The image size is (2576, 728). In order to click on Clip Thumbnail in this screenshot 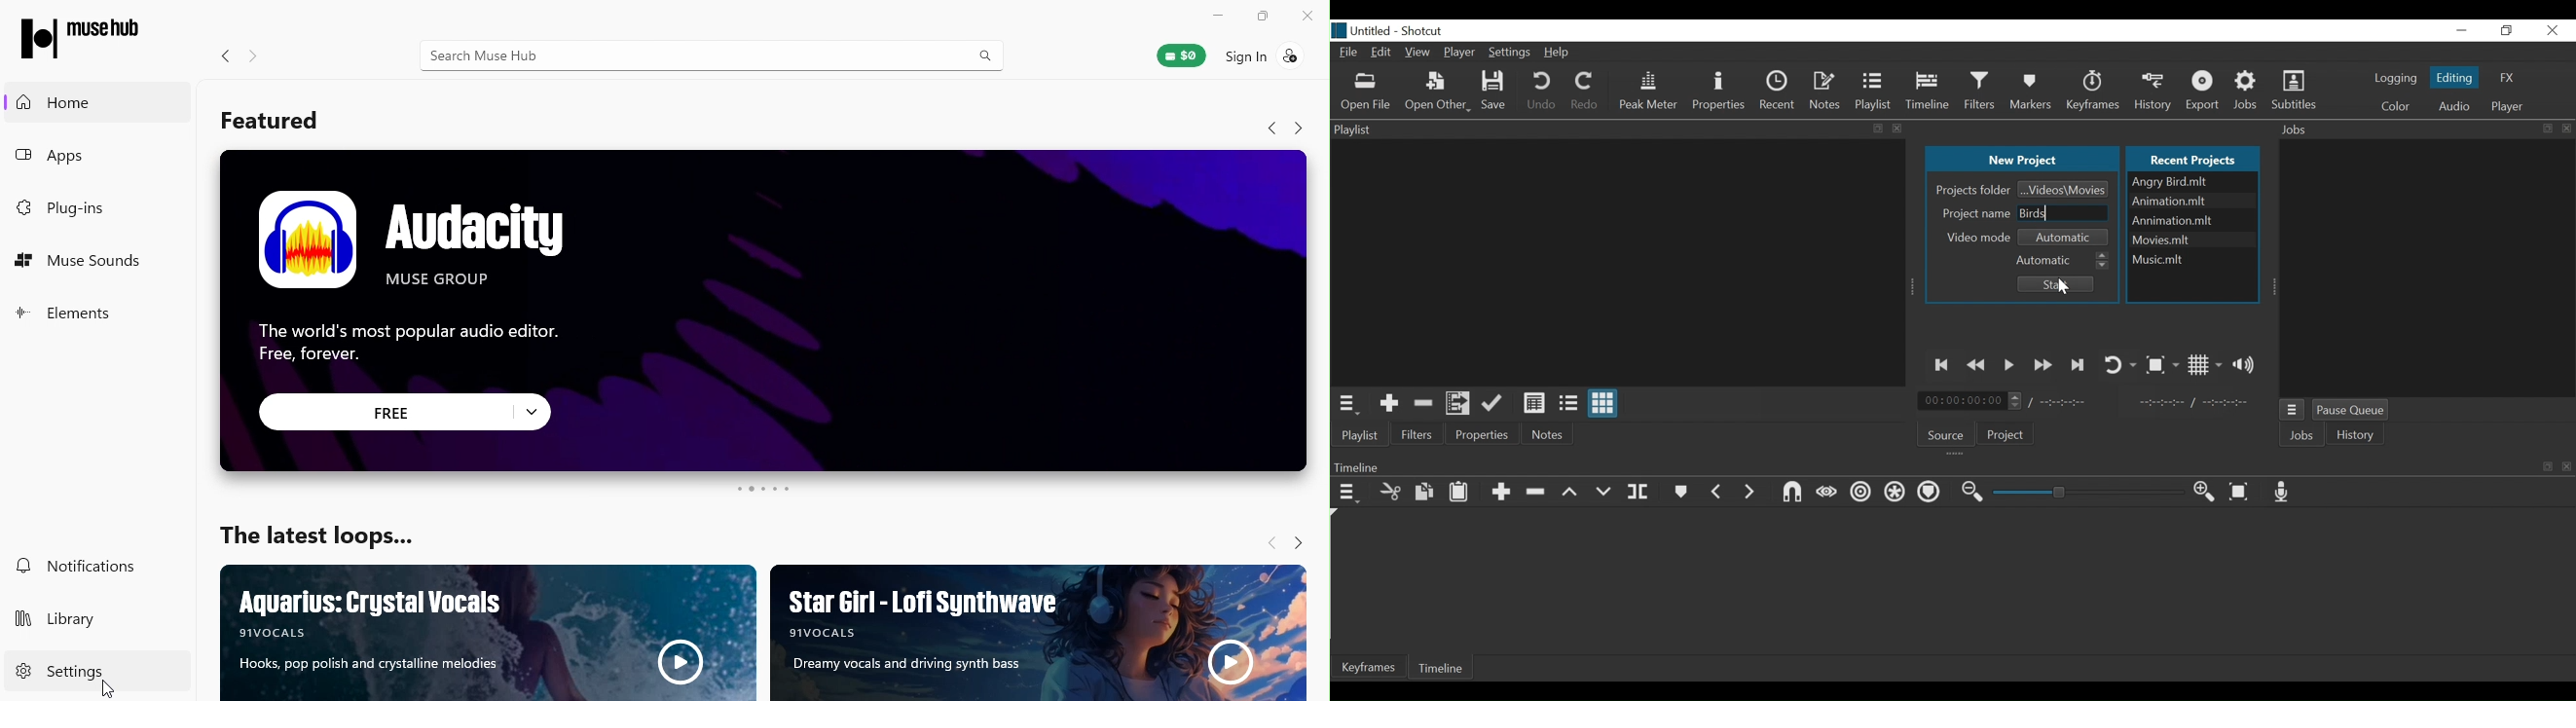, I will do `click(1614, 262)`.